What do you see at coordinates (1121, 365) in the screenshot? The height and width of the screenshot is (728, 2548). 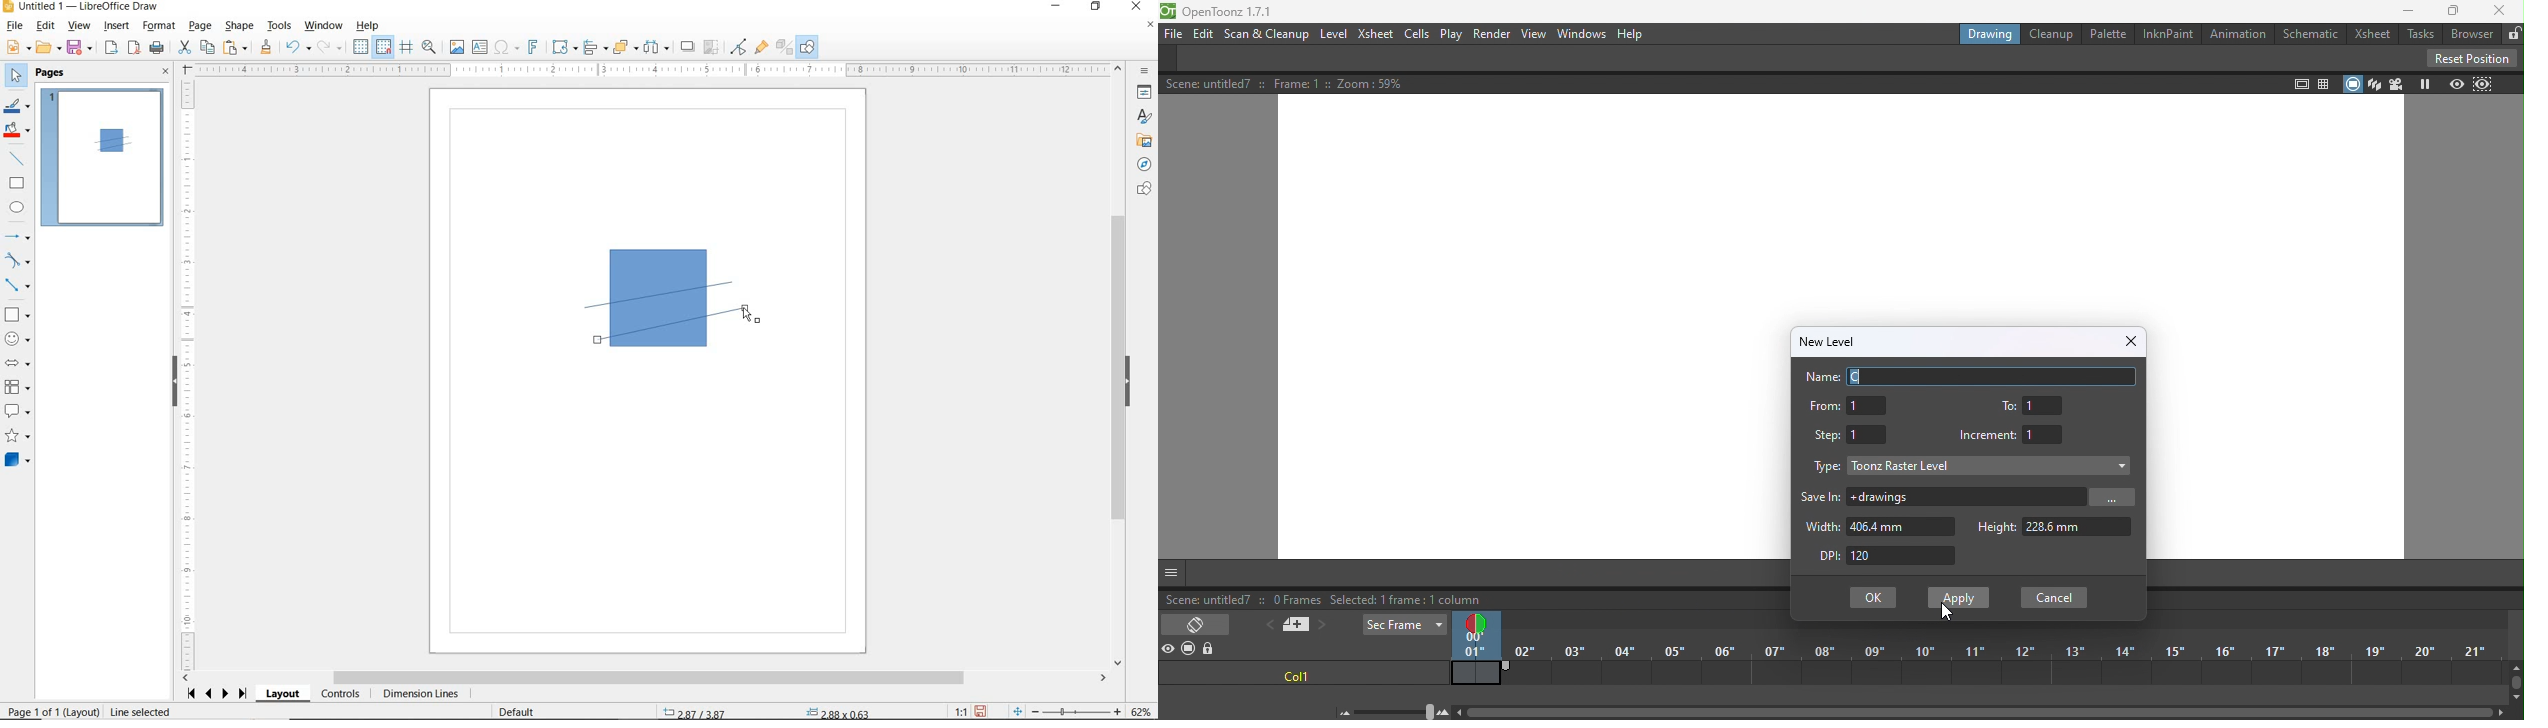 I see `SCROLLBAR` at bounding box center [1121, 365].